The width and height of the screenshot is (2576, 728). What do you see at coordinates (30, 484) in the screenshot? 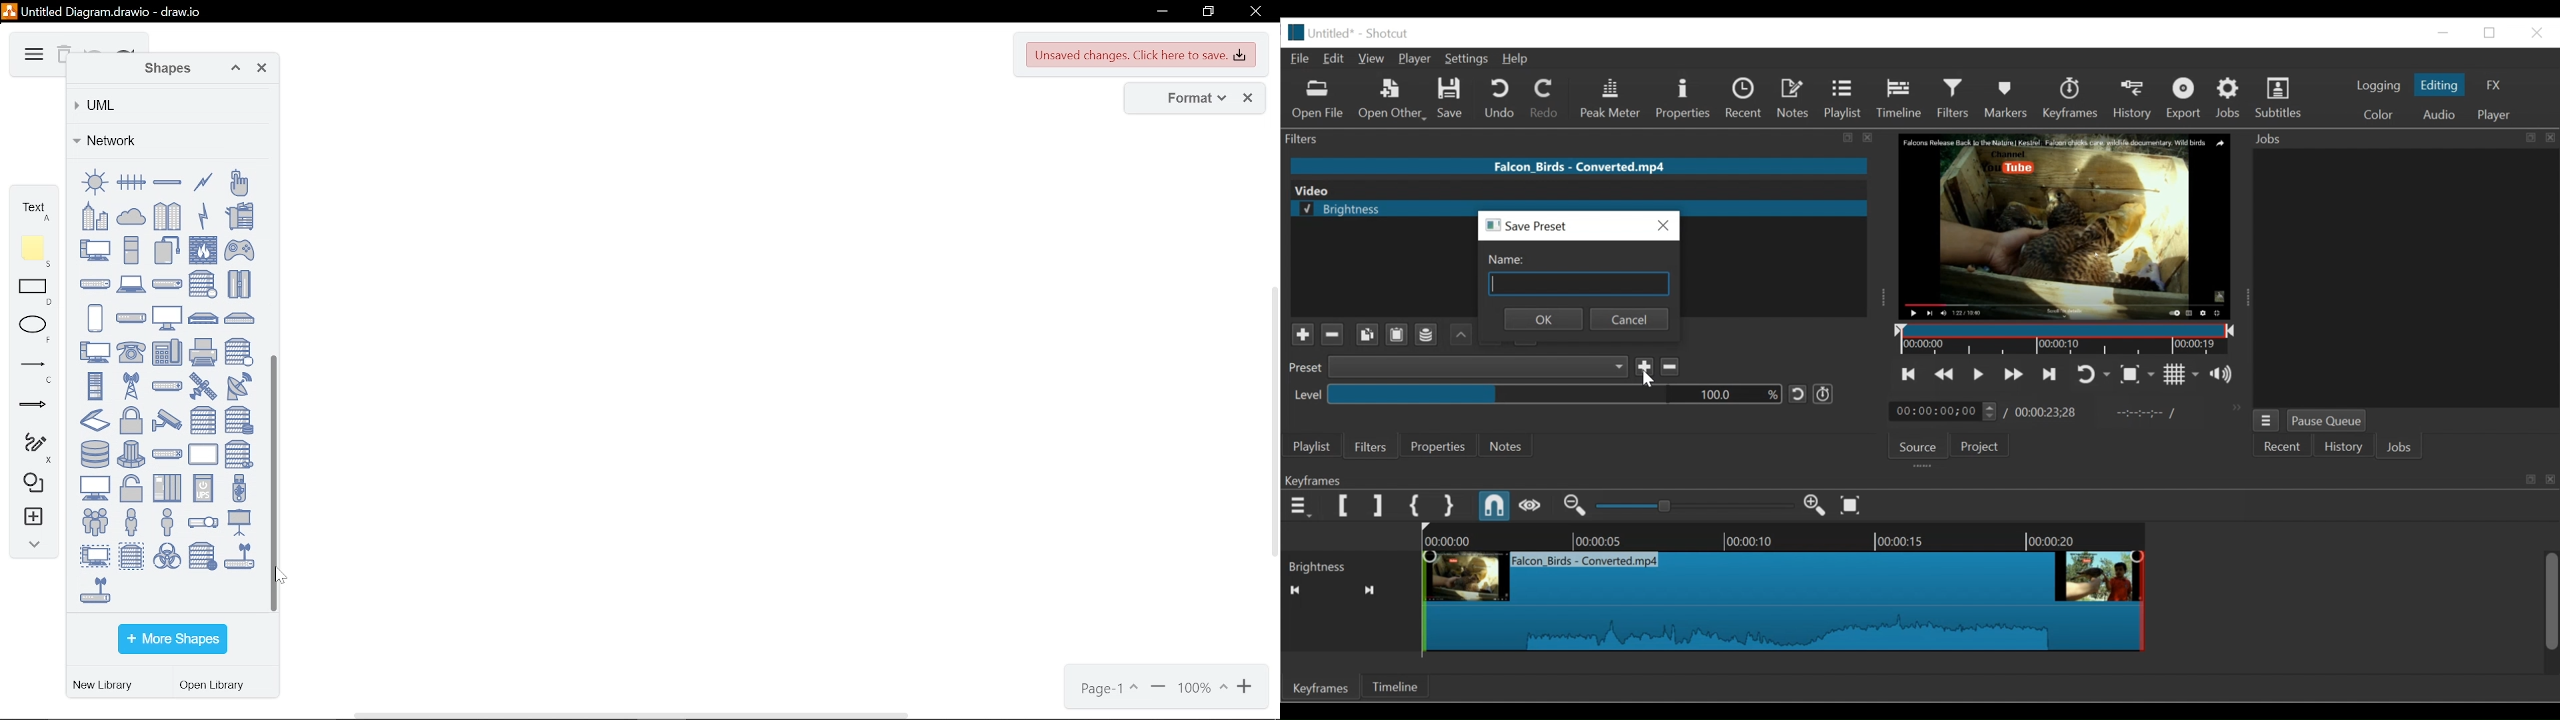
I see `shapes` at bounding box center [30, 484].